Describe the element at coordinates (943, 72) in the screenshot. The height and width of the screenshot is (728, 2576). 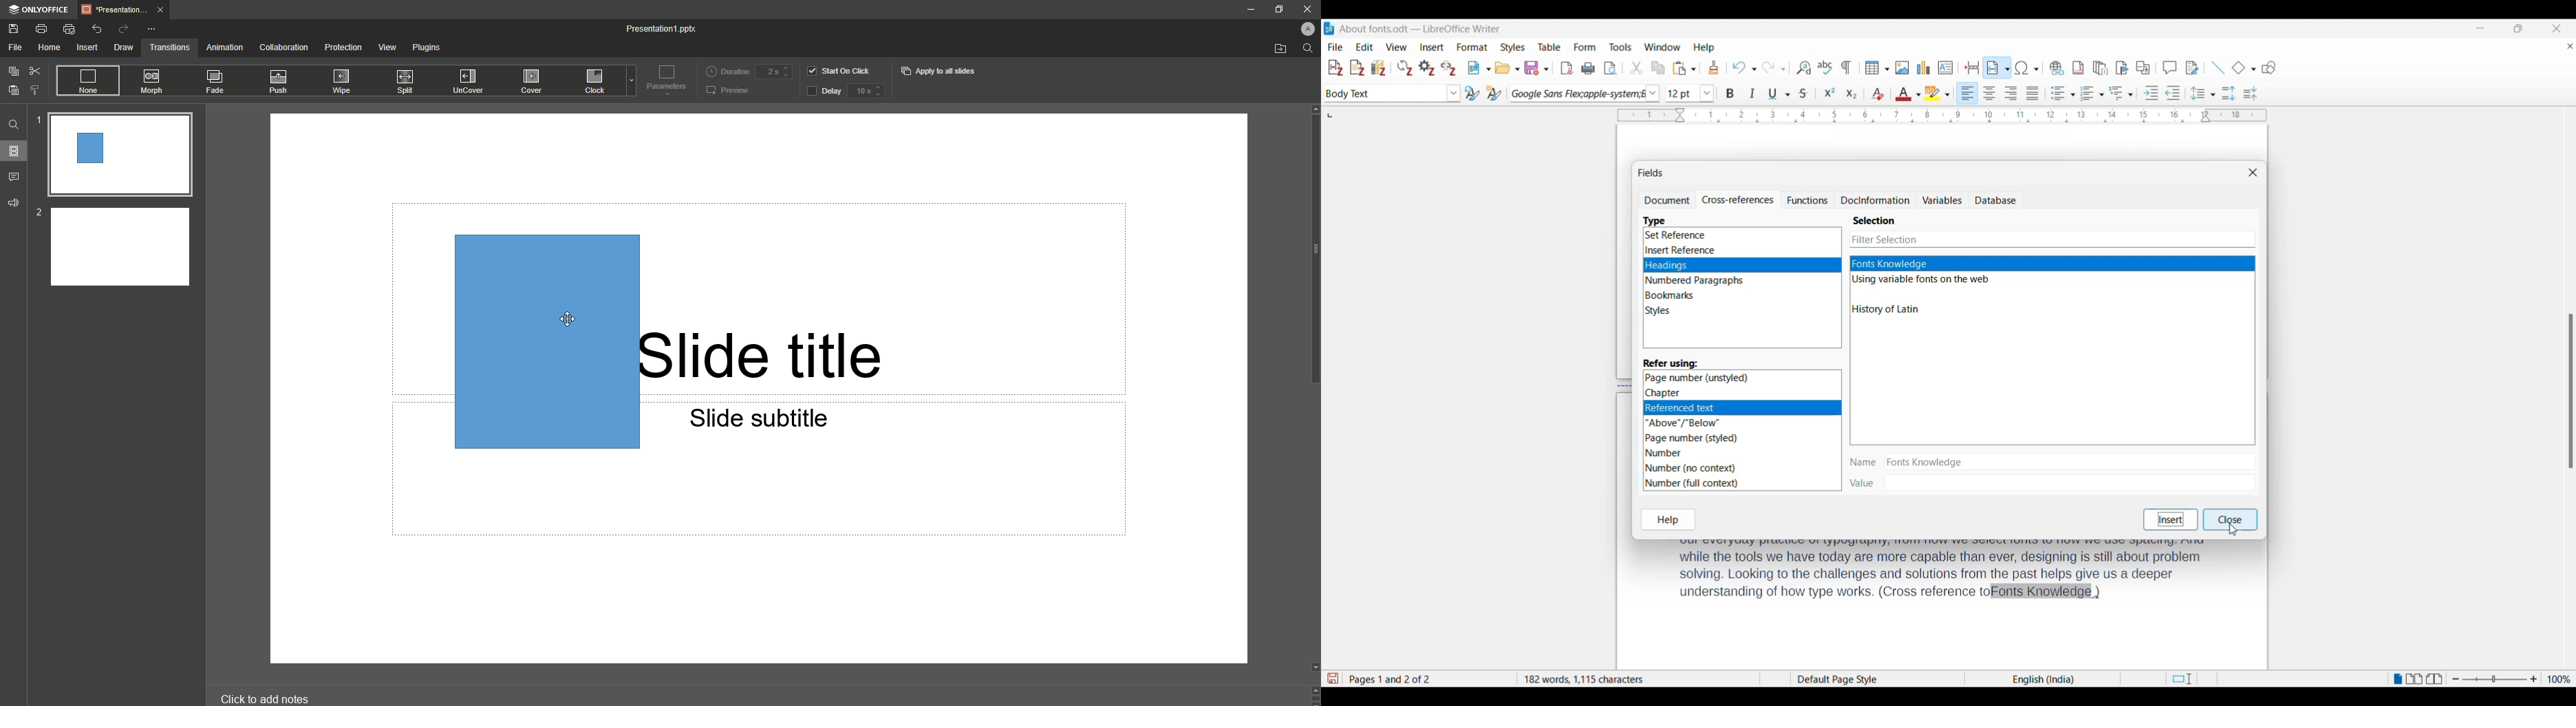
I see `Apply to all slides` at that location.